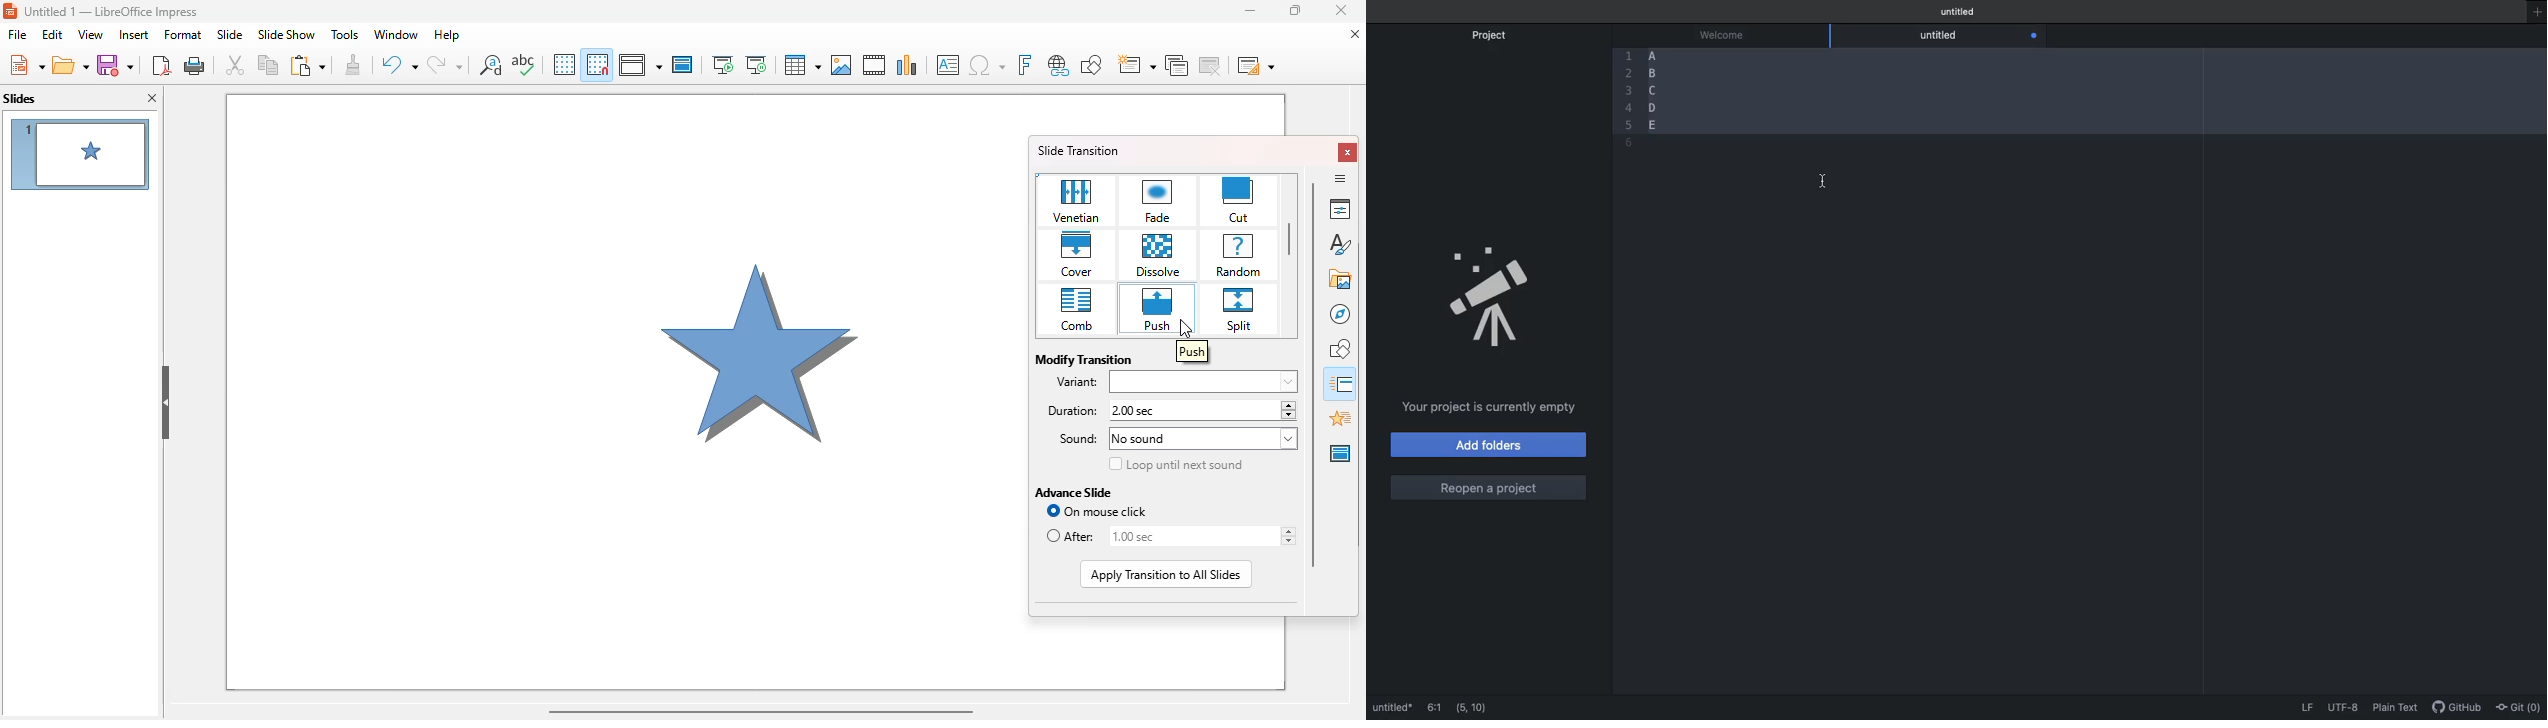 The image size is (2548, 728). I want to click on cursor, so click(1186, 329).